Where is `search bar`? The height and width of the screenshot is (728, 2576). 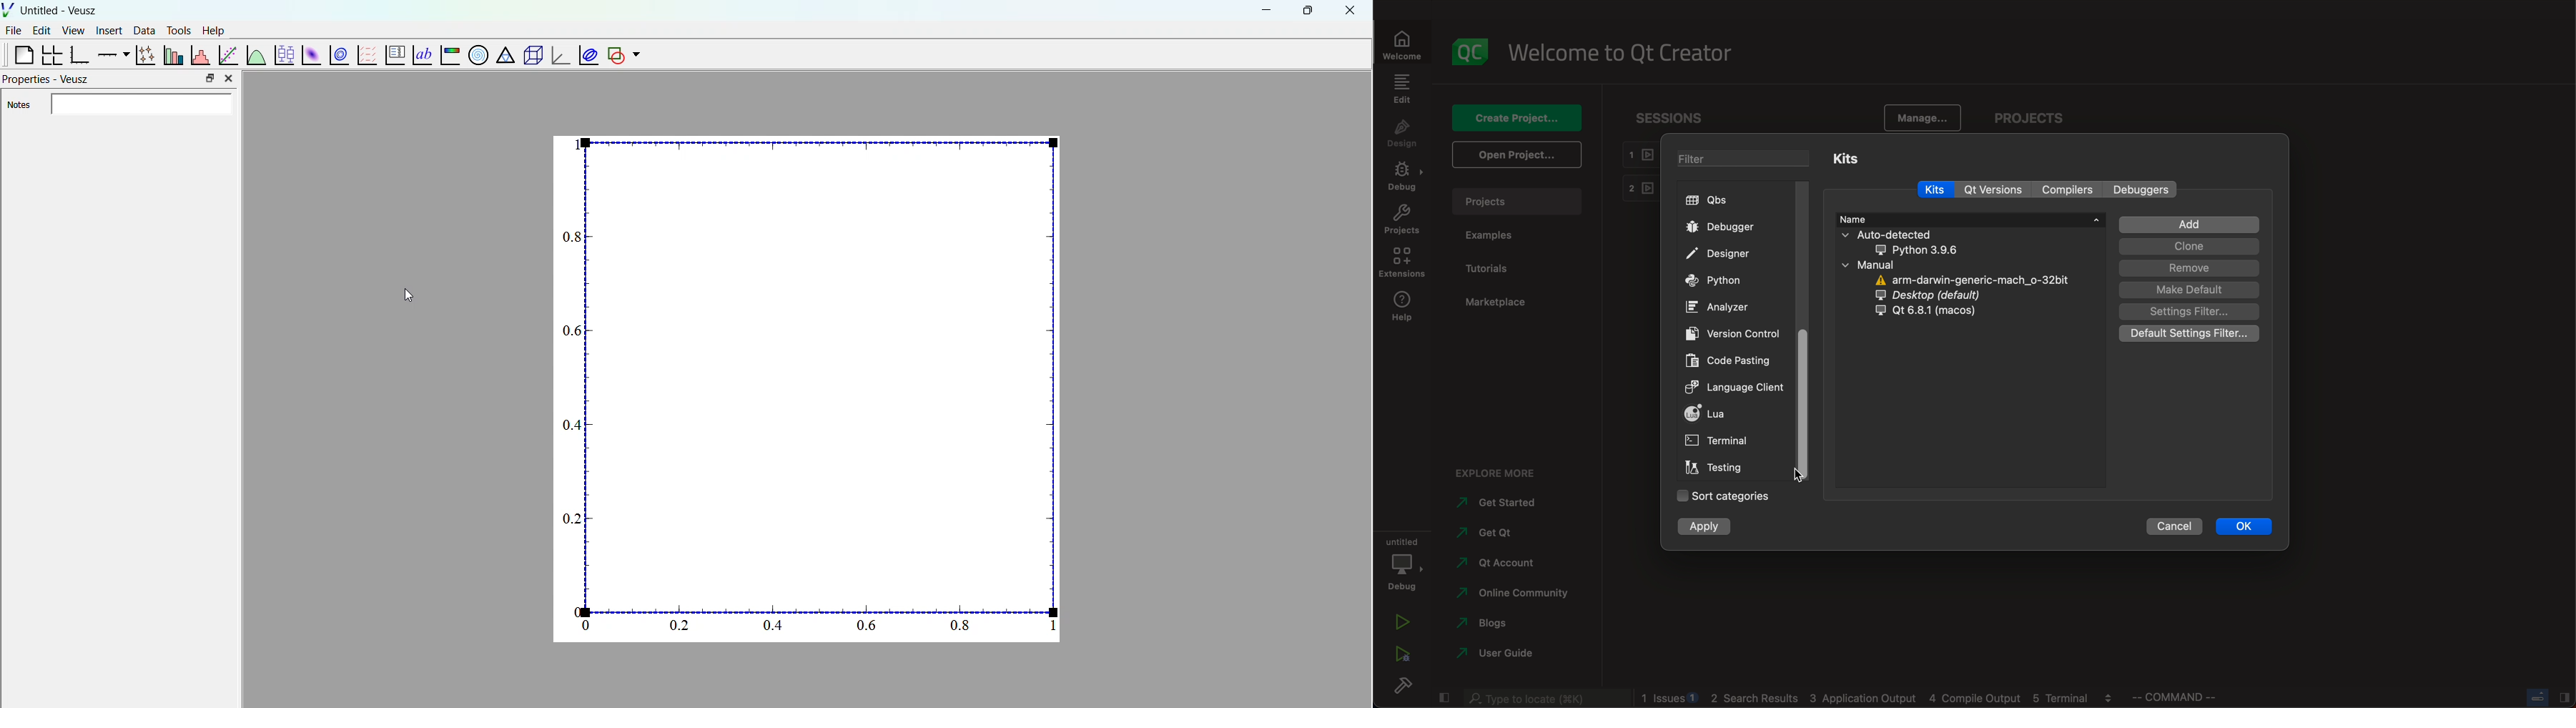
search bar is located at coordinates (1543, 698).